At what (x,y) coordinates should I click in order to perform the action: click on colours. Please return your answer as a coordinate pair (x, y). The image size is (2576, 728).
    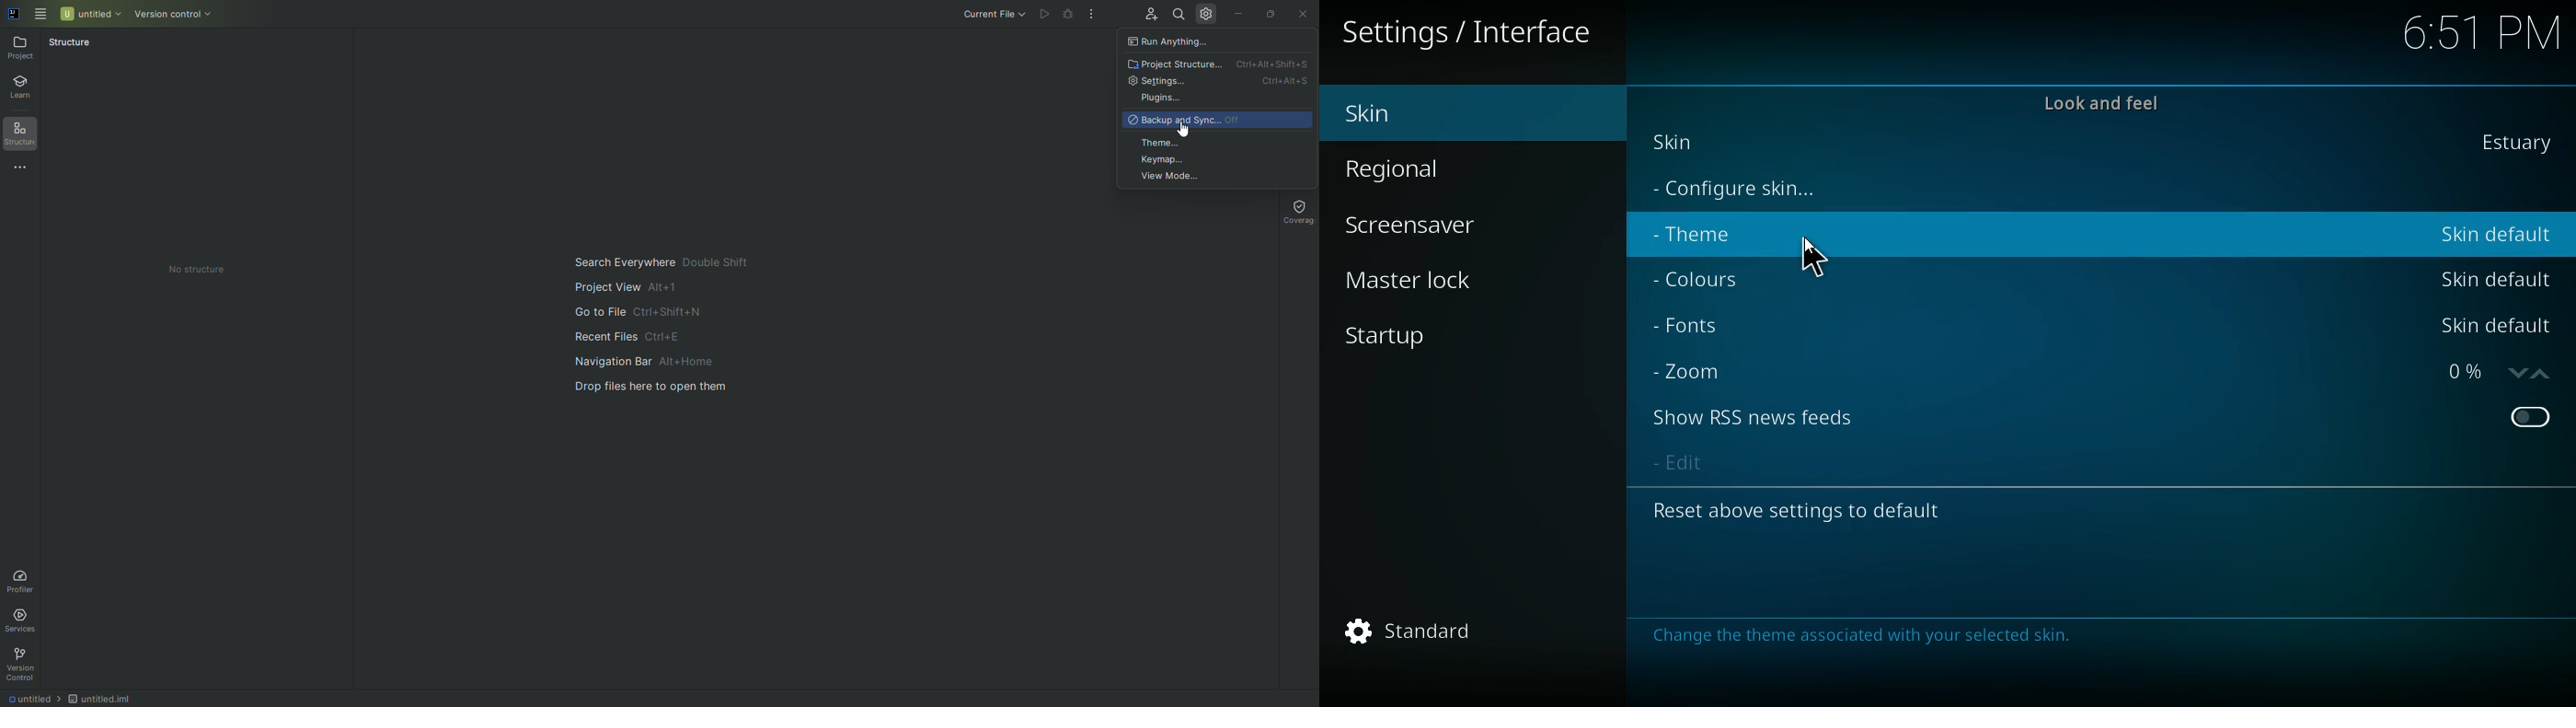
    Looking at the image, I should click on (1705, 280).